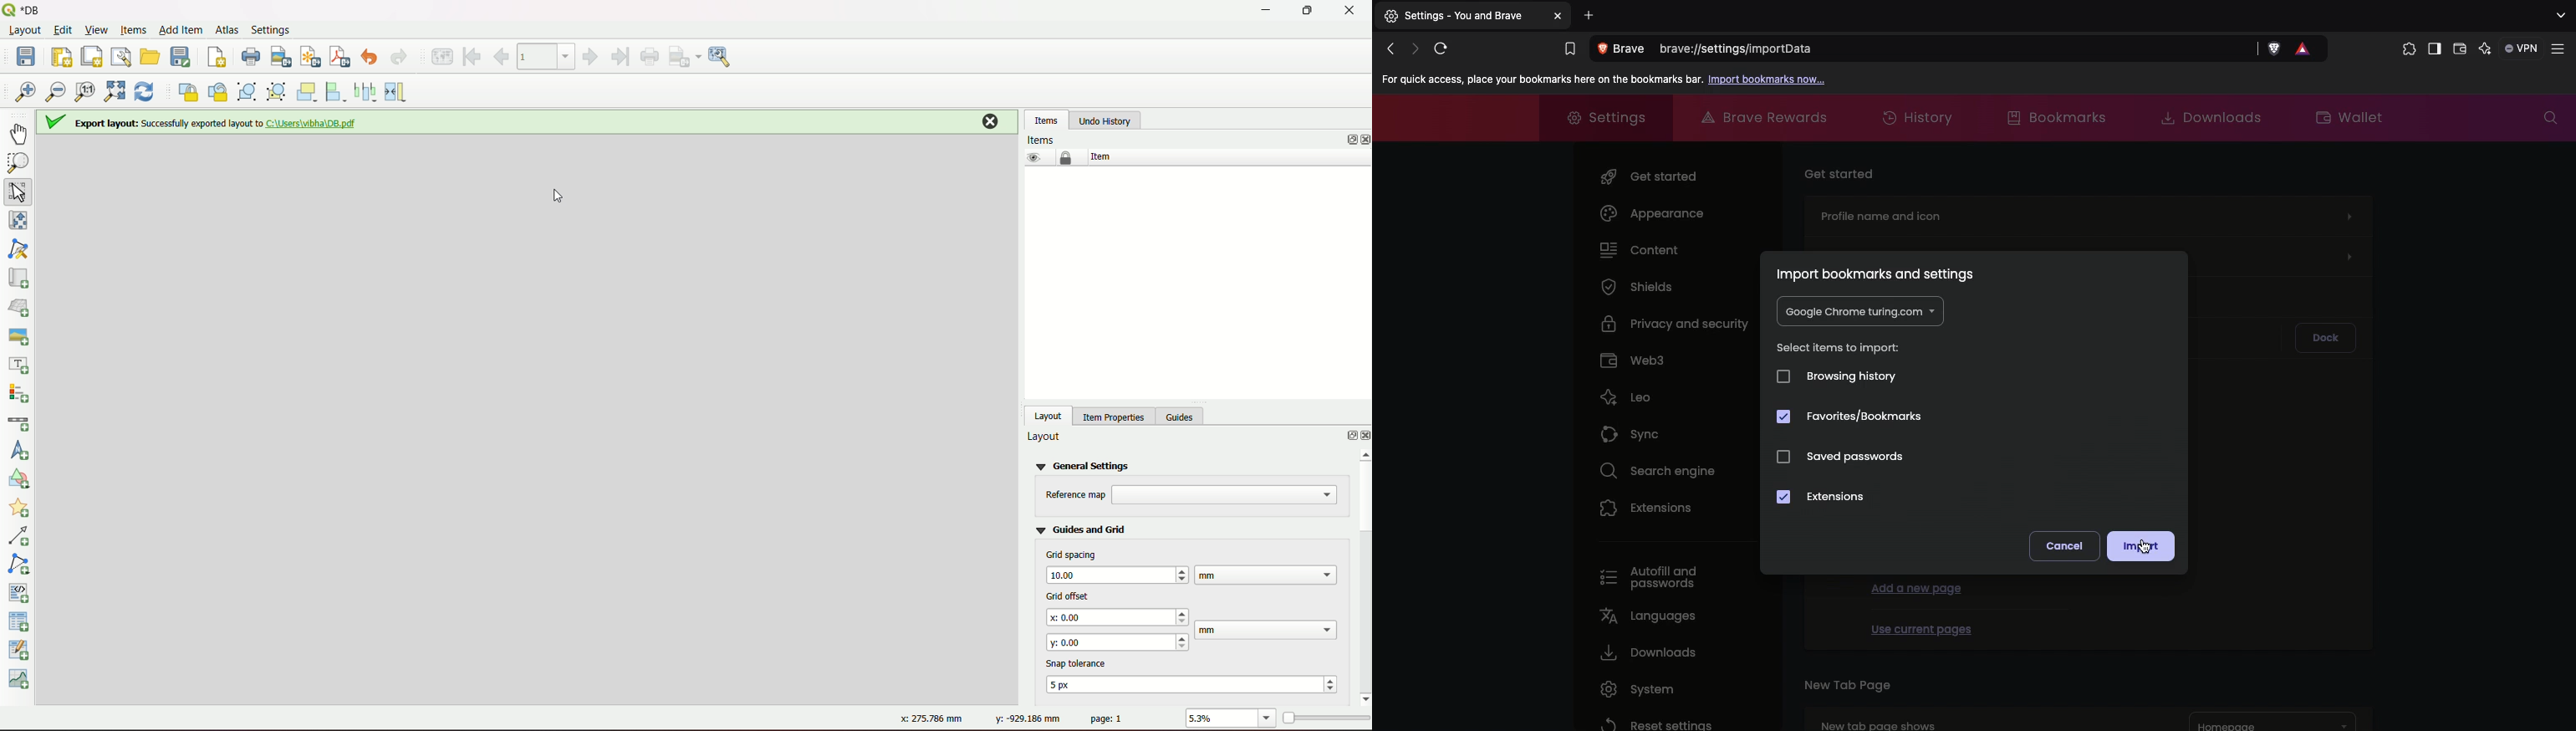  Describe the element at coordinates (619, 57) in the screenshot. I see `last feature` at that location.